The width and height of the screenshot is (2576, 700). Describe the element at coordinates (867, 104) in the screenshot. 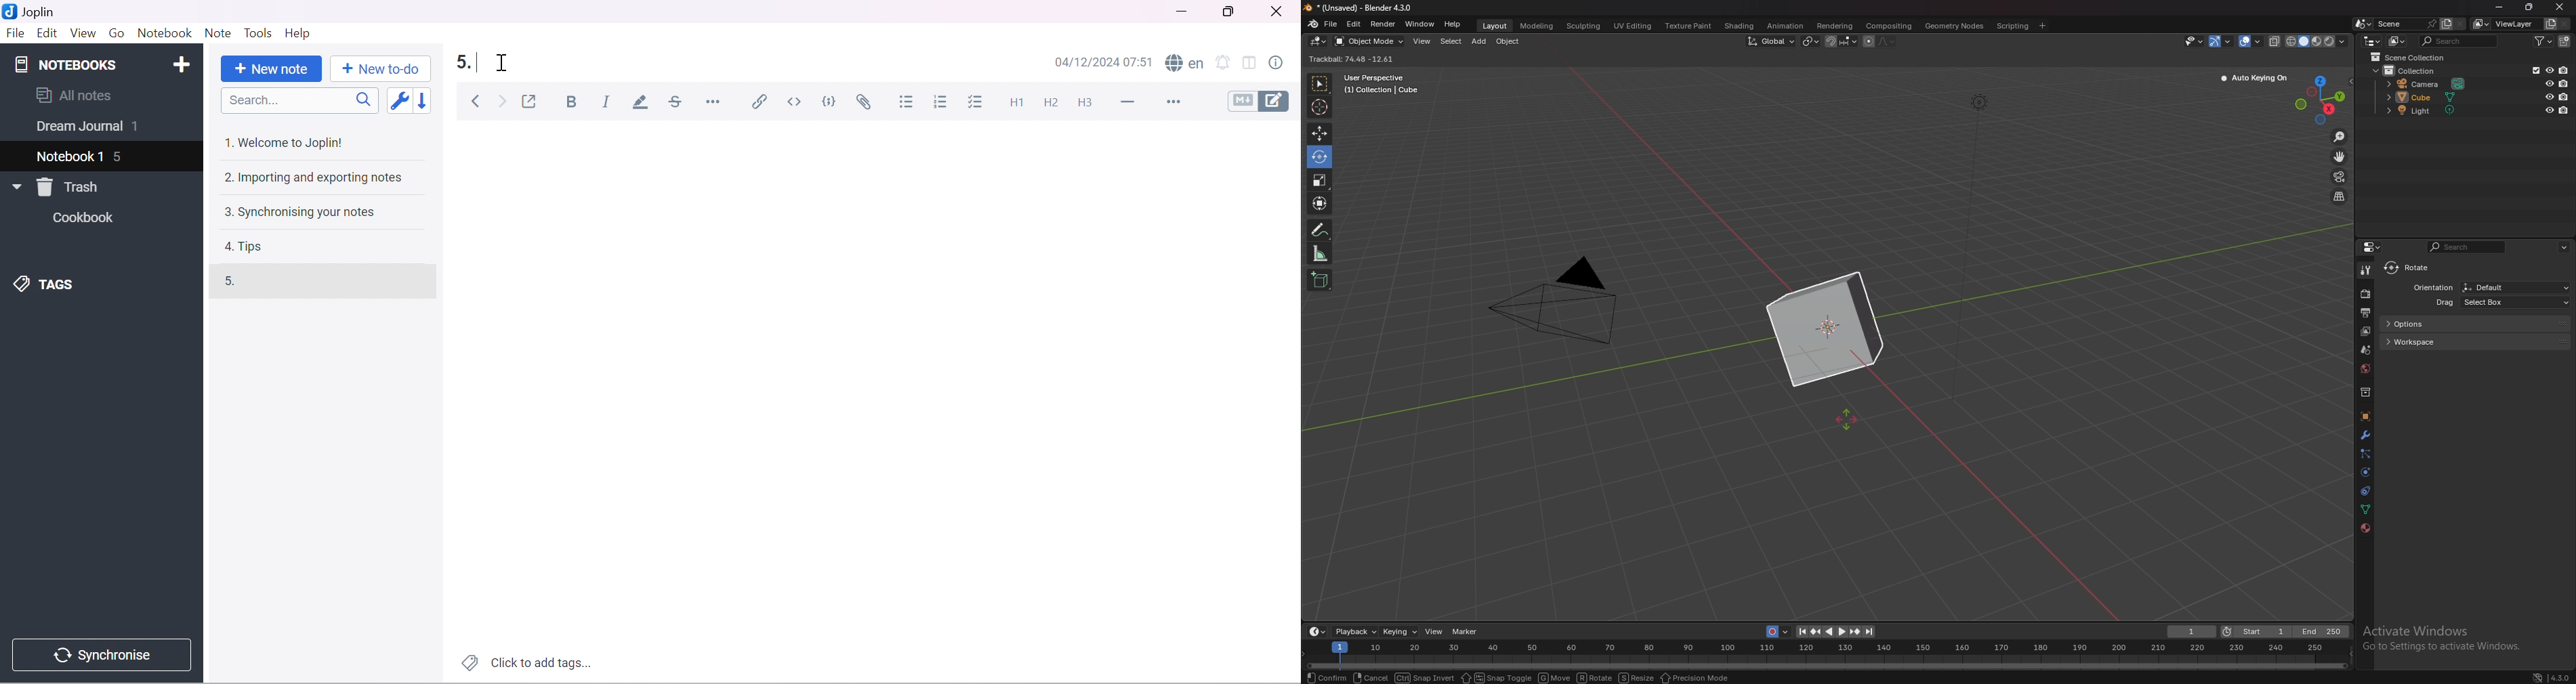

I see `Attach file` at that location.